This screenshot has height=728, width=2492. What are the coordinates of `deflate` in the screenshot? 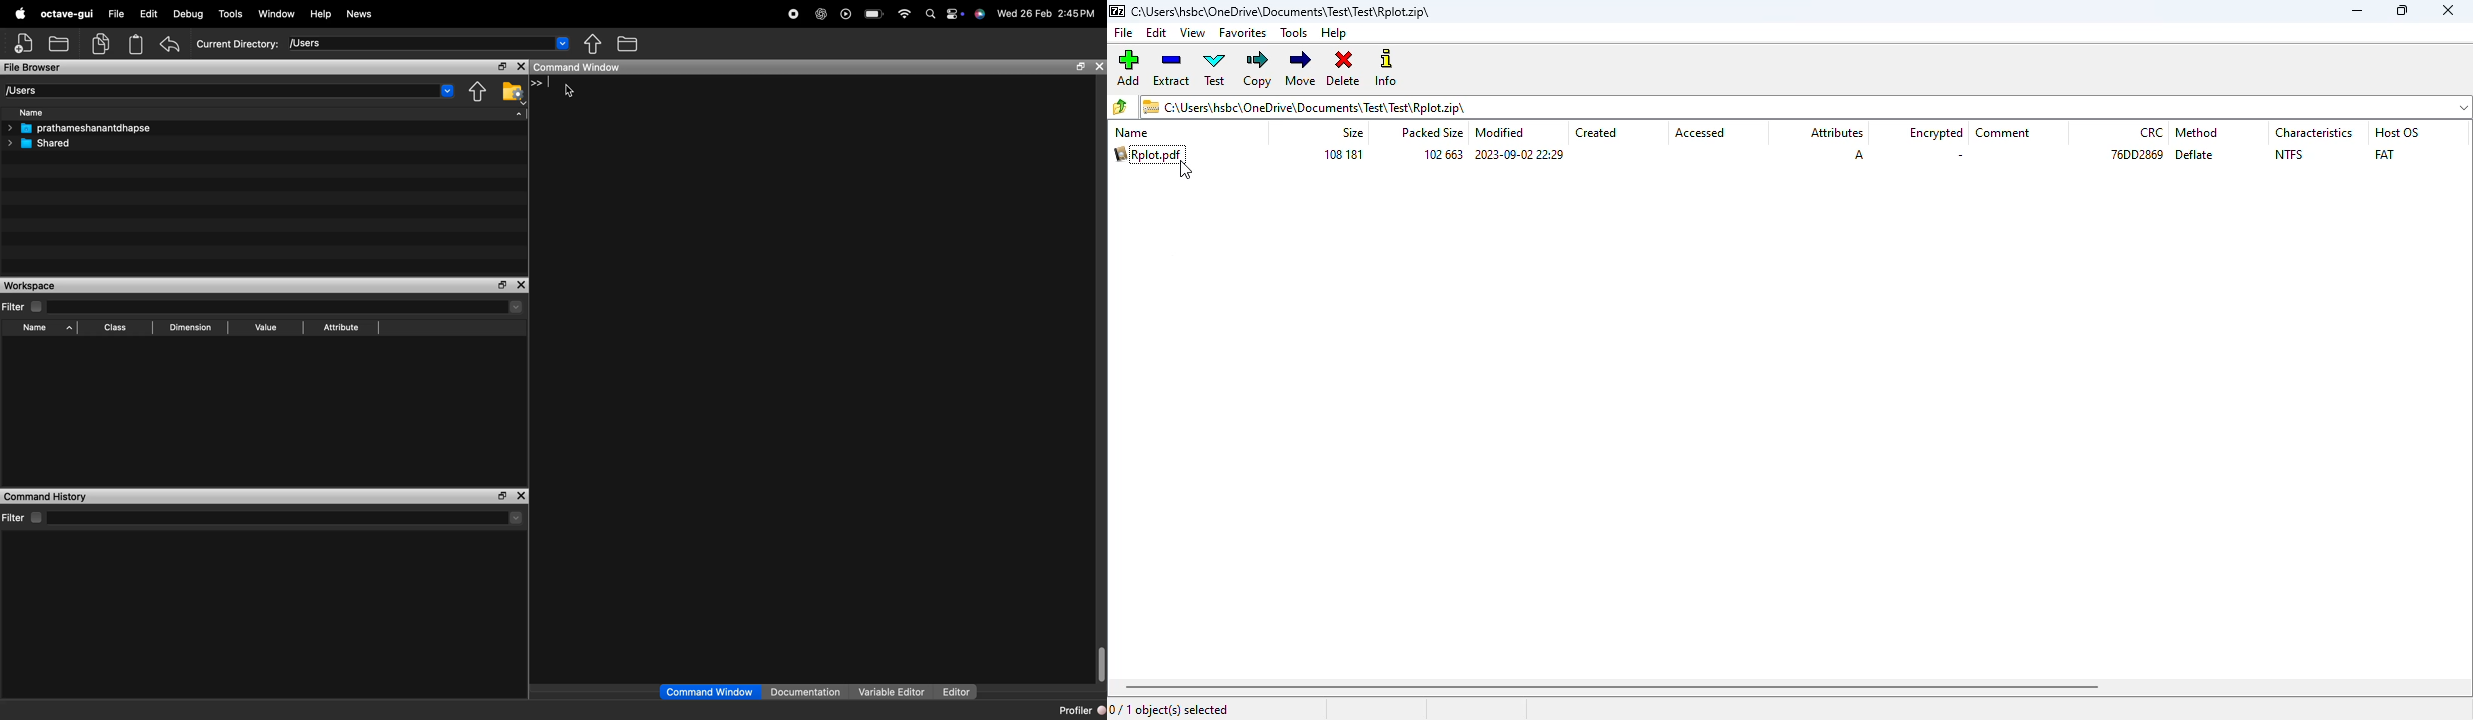 It's located at (2195, 155).